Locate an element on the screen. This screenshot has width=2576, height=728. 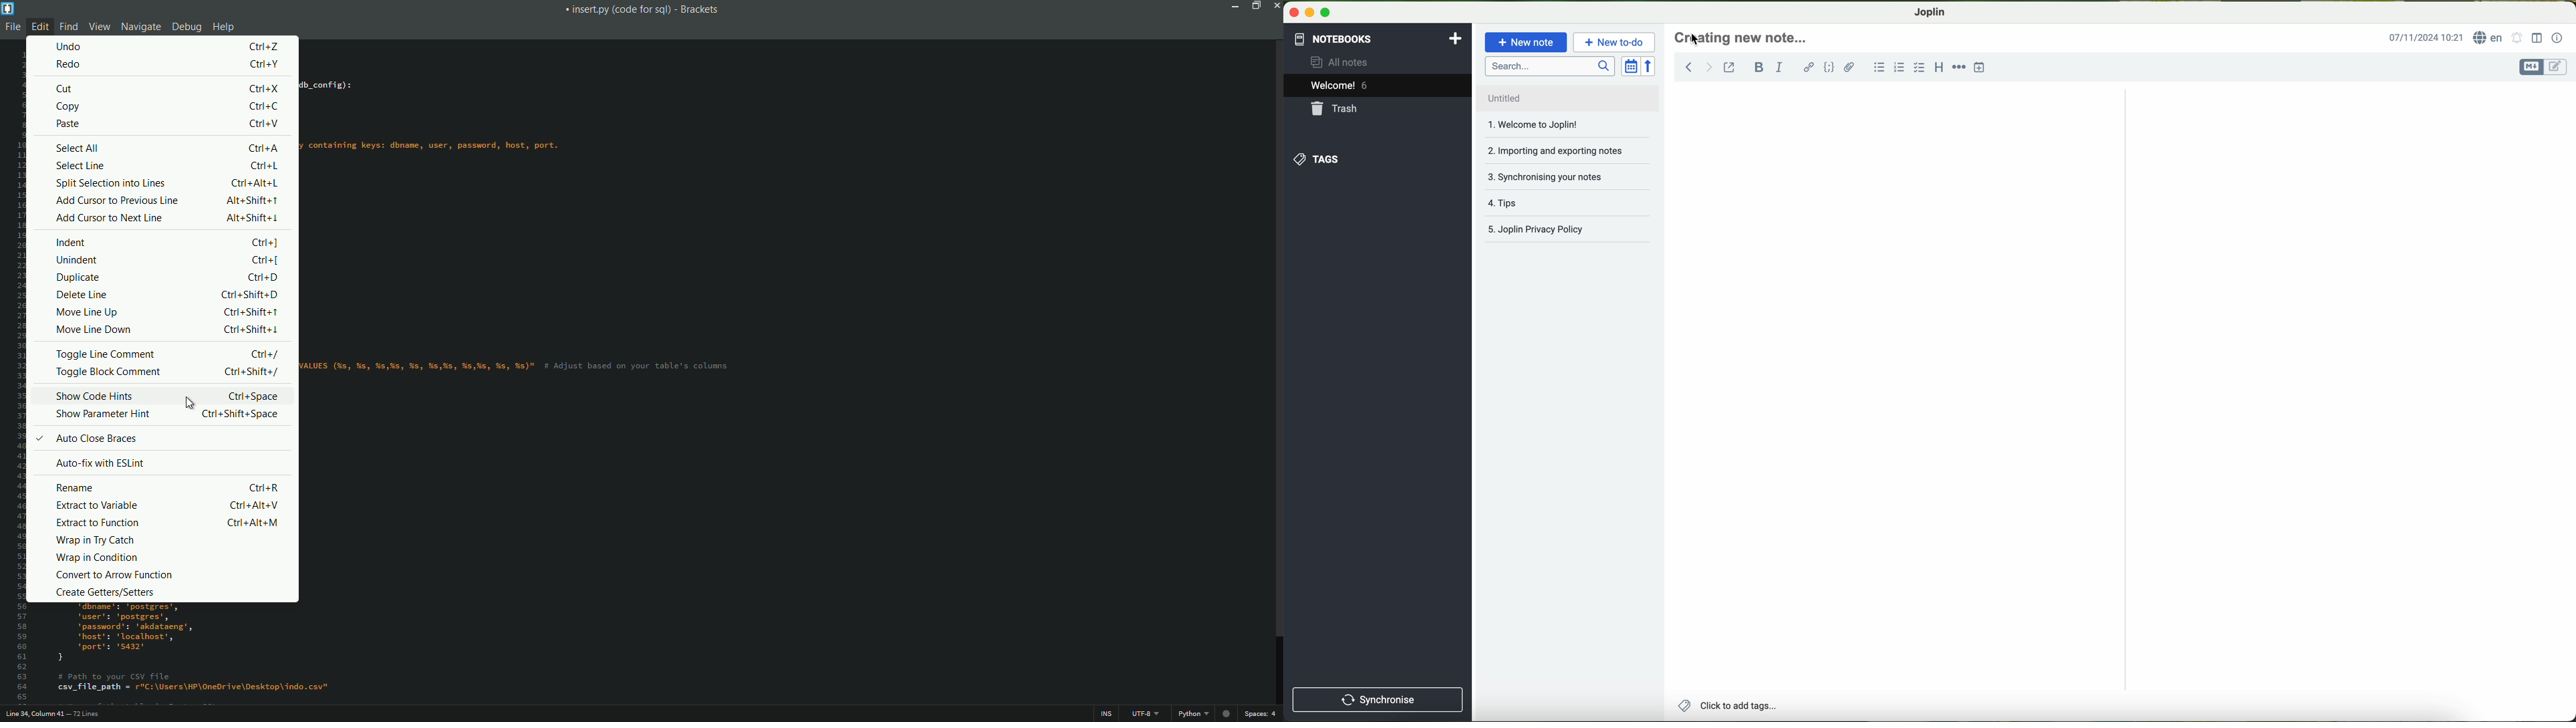
close is located at coordinates (1291, 10).